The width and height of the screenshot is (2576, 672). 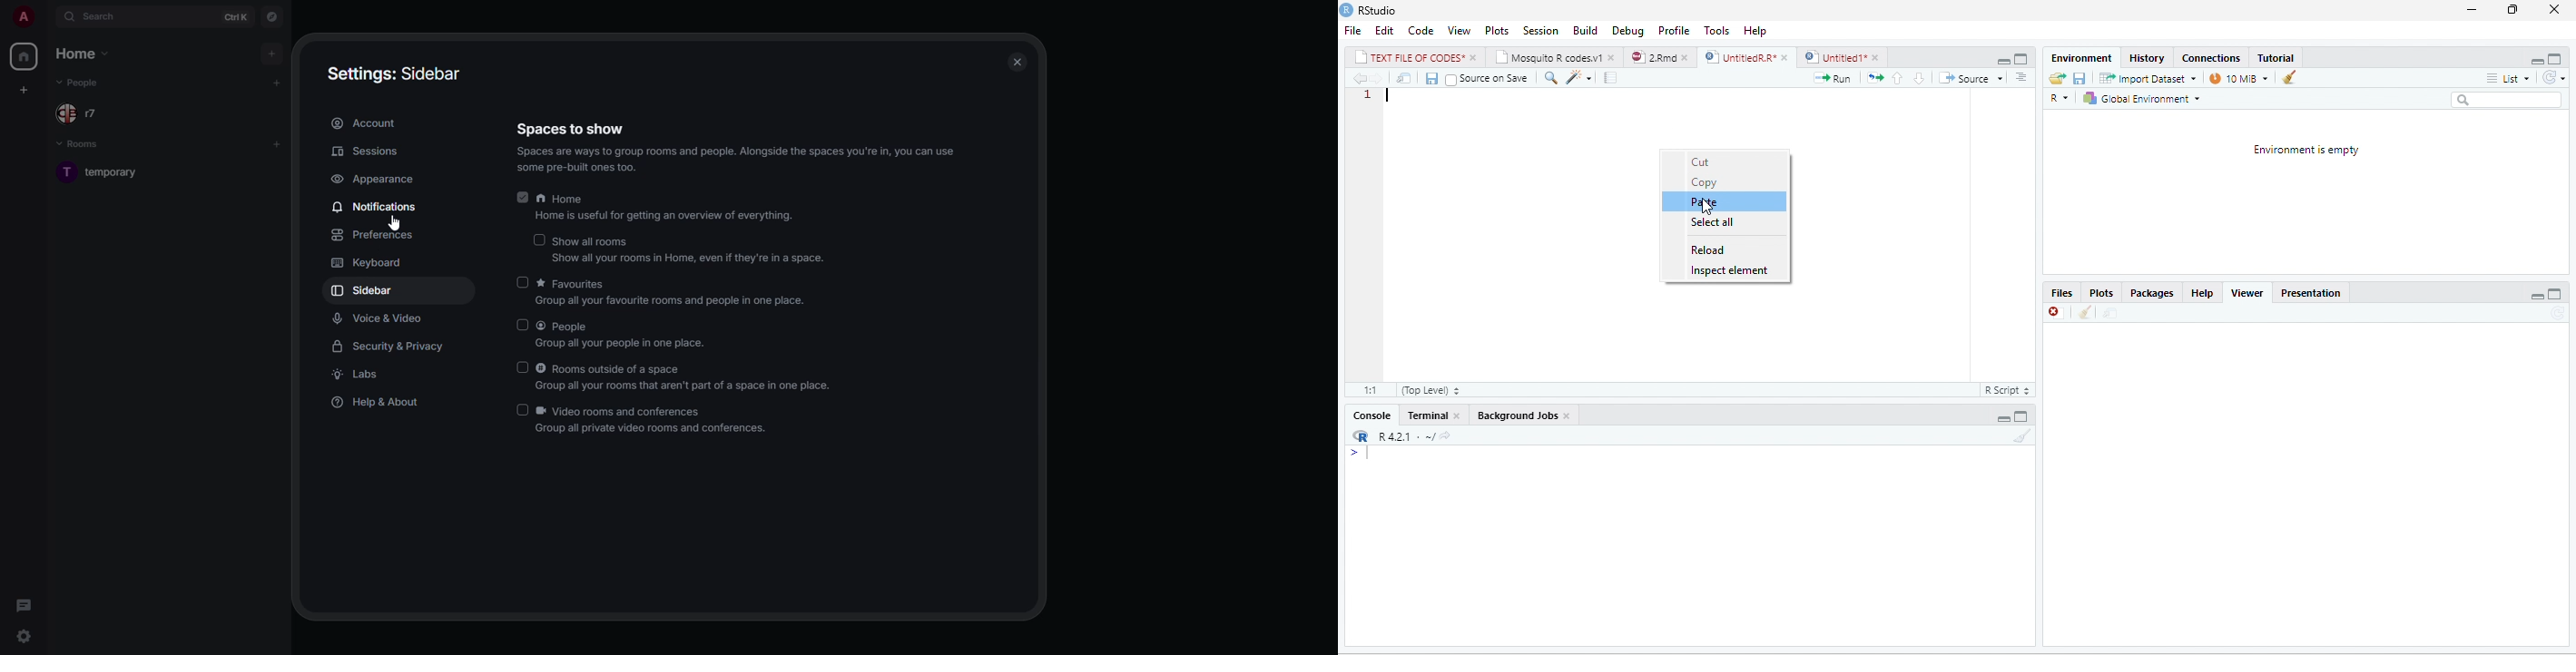 What do you see at coordinates (1346, 10) in the screenshot?
I see `RStudio logo` at bounding box center [1346, 10].